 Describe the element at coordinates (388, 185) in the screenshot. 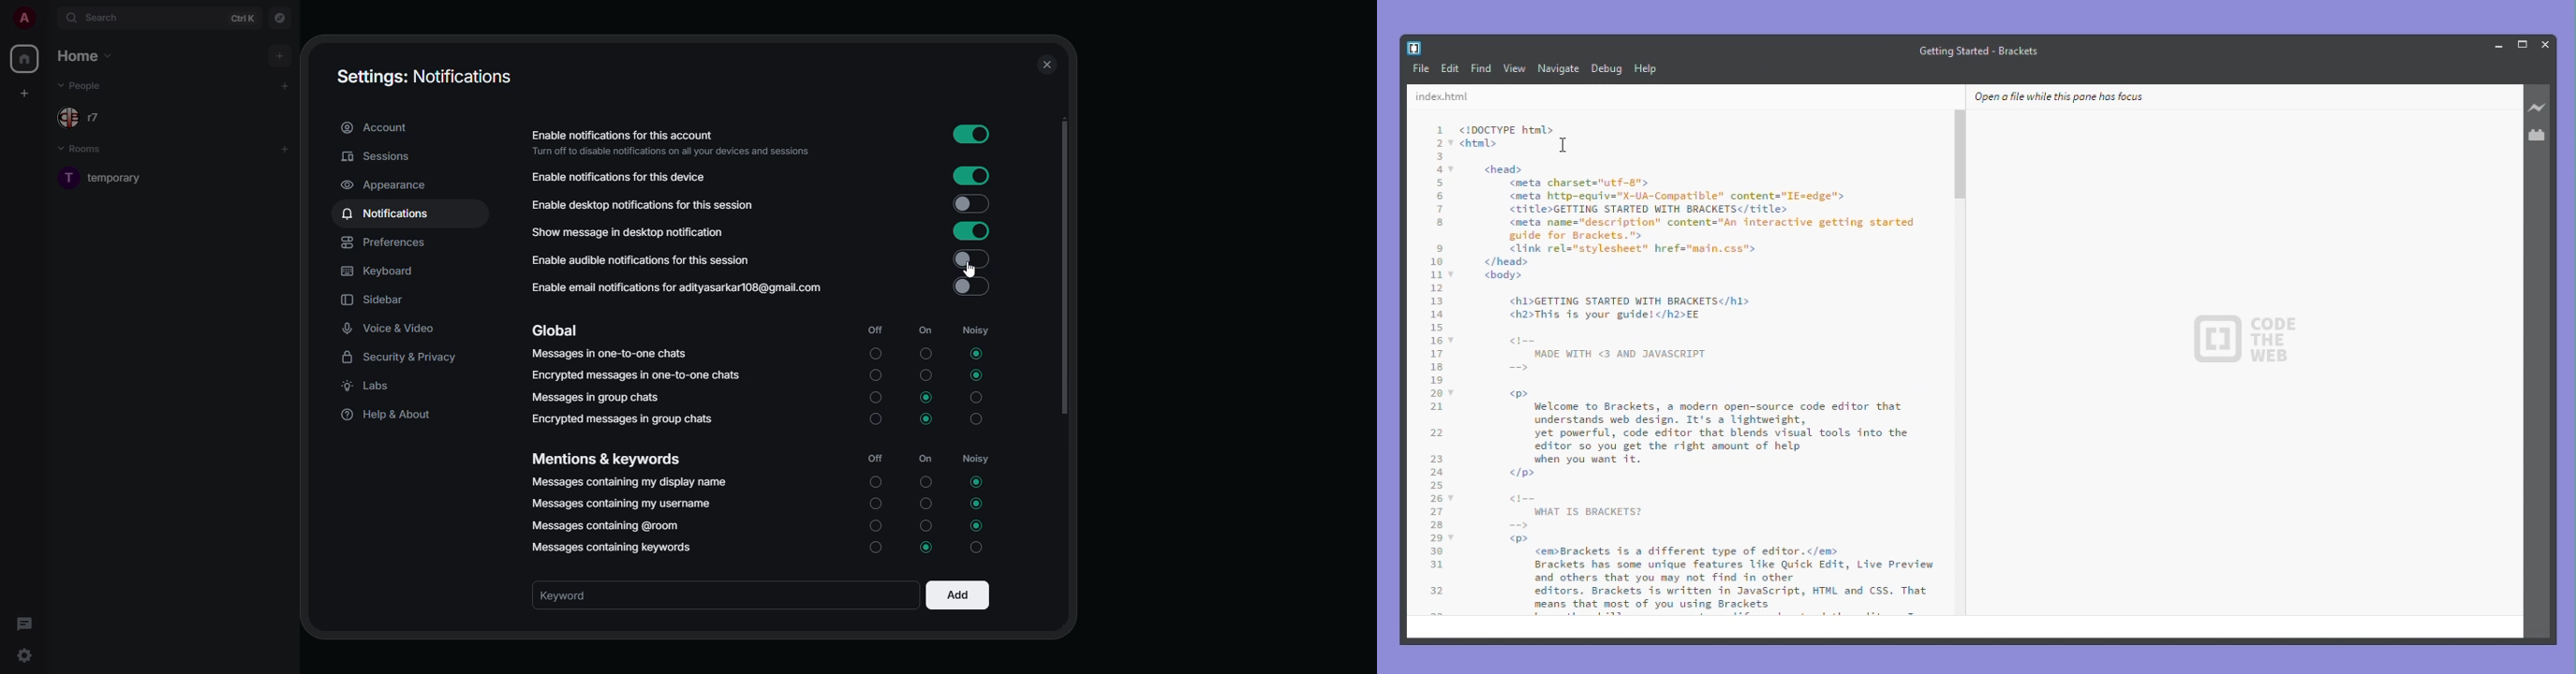

I see `appearance` at that location.